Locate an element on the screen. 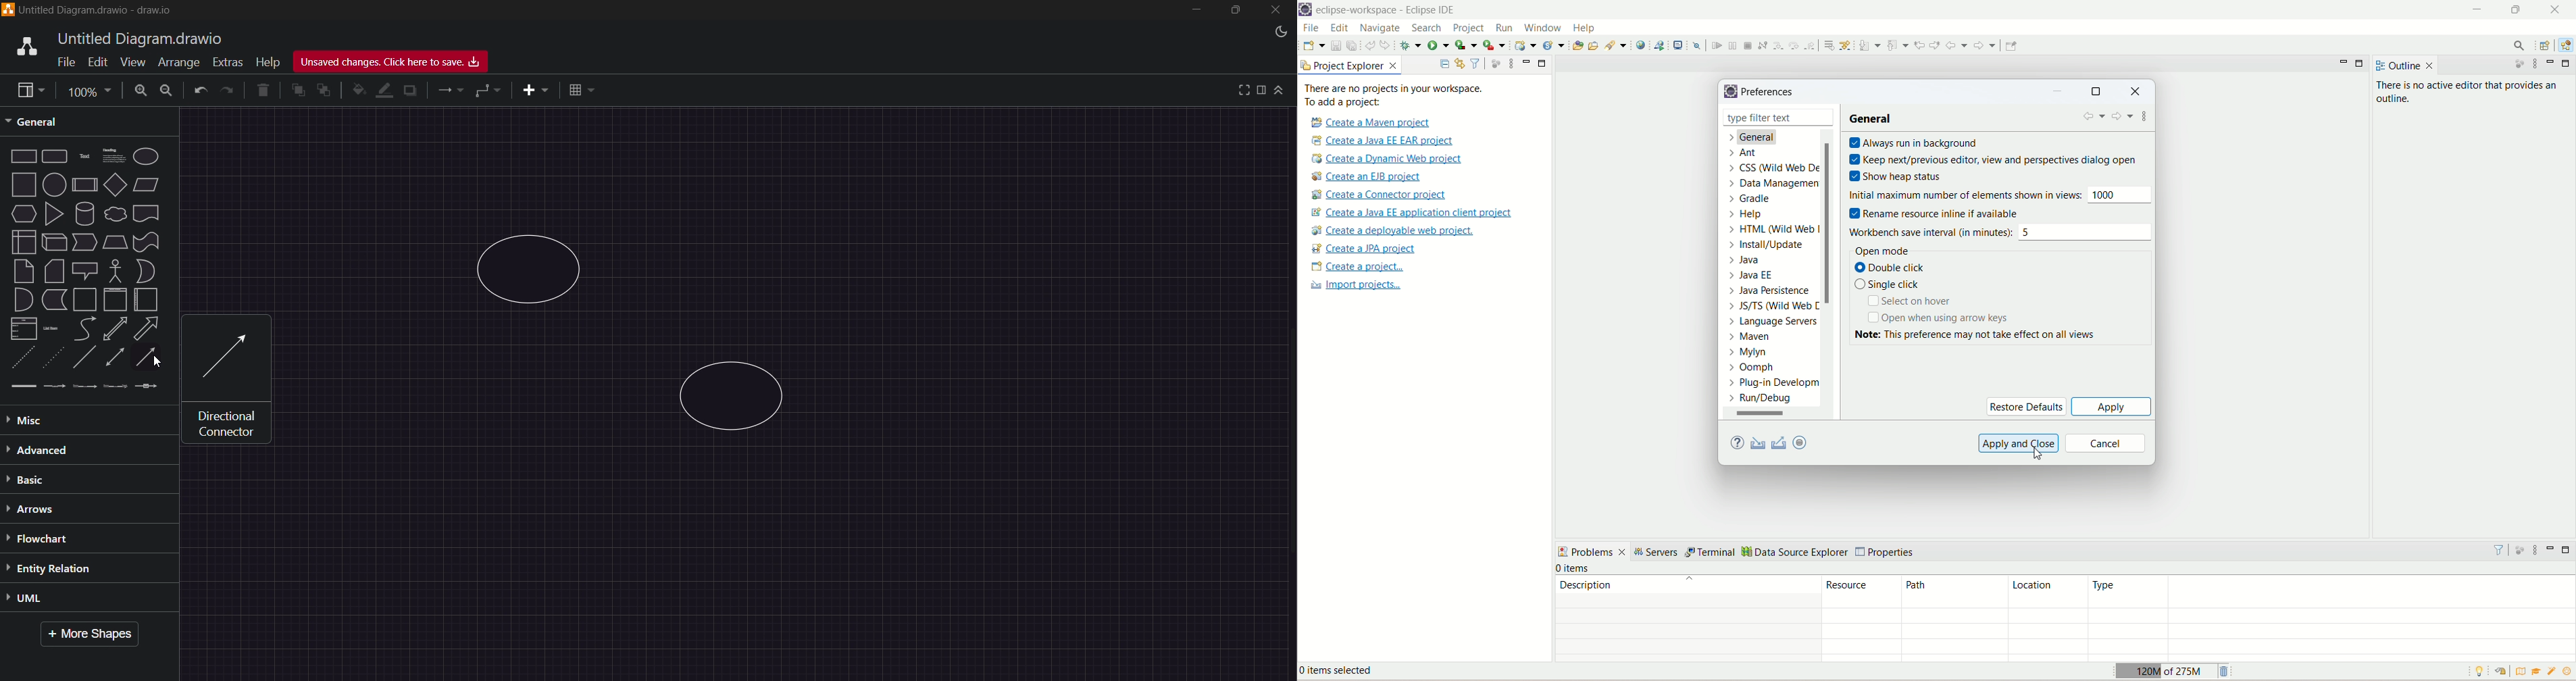  type filter text is located at coordinates (1770, 118).